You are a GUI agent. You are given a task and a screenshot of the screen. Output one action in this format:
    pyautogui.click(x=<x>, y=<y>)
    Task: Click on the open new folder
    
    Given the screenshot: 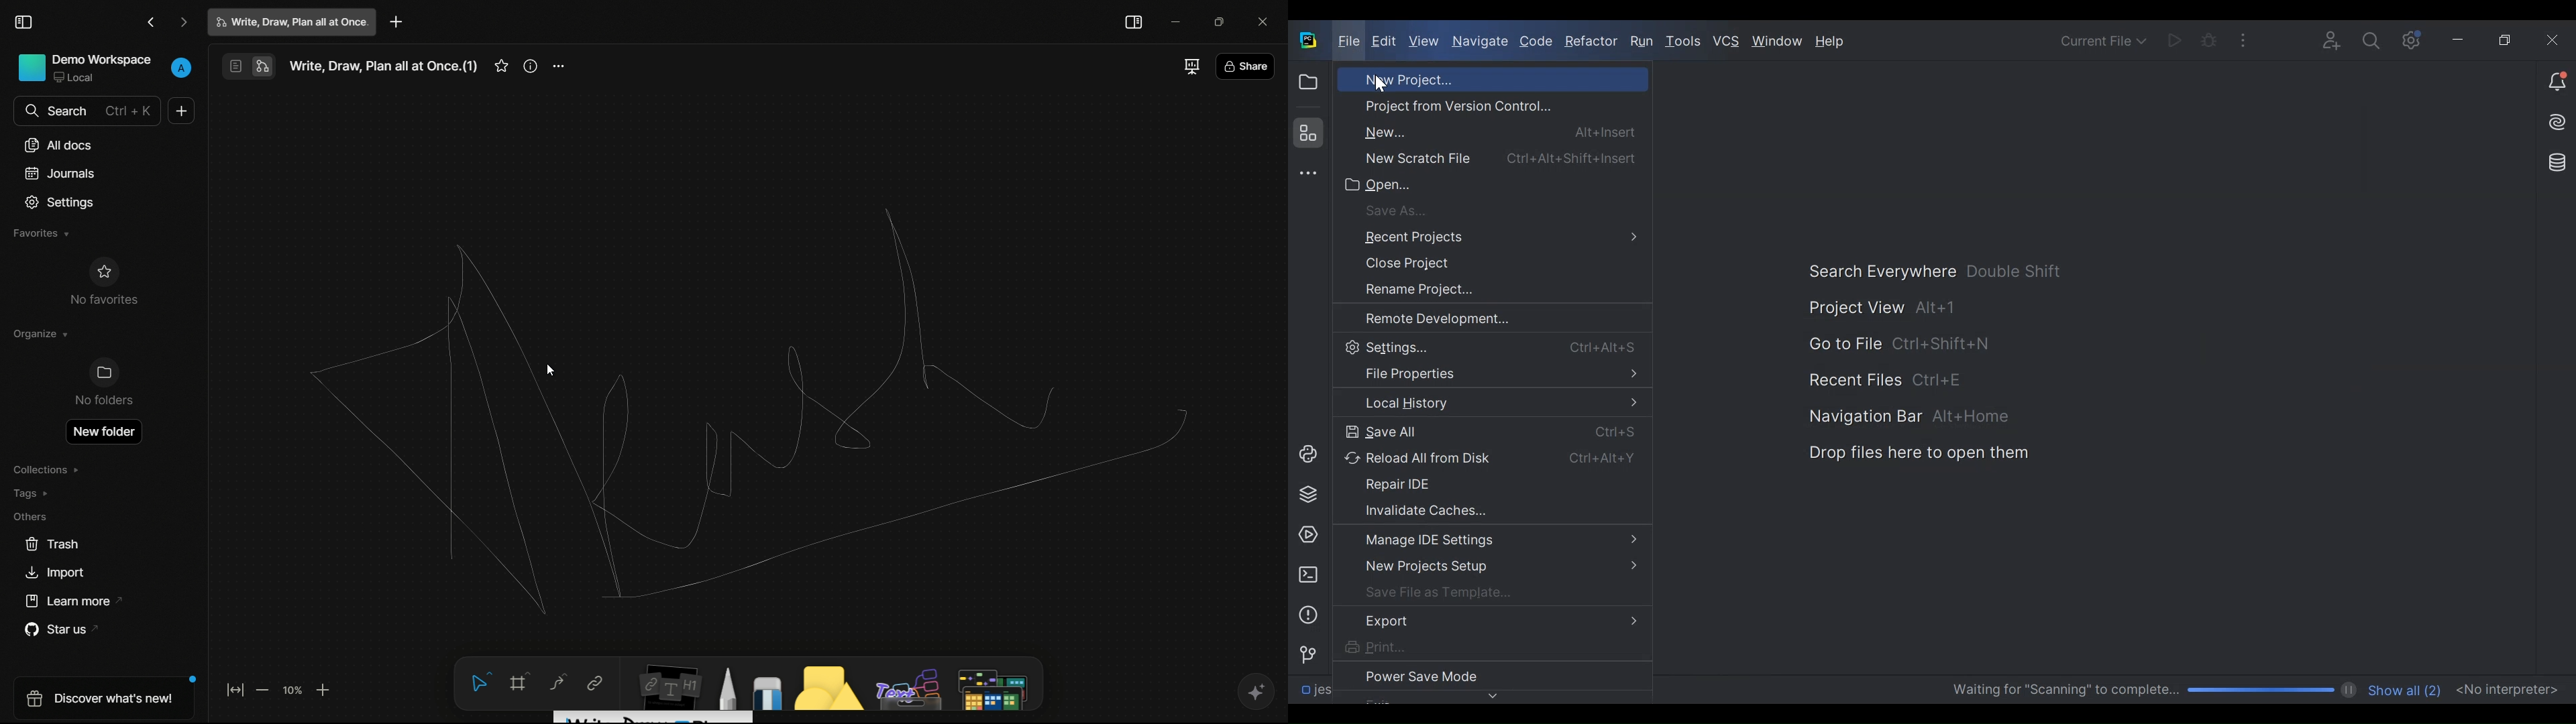 What is the action you would take?
    pyautogui.click(x=102, y=432)
    